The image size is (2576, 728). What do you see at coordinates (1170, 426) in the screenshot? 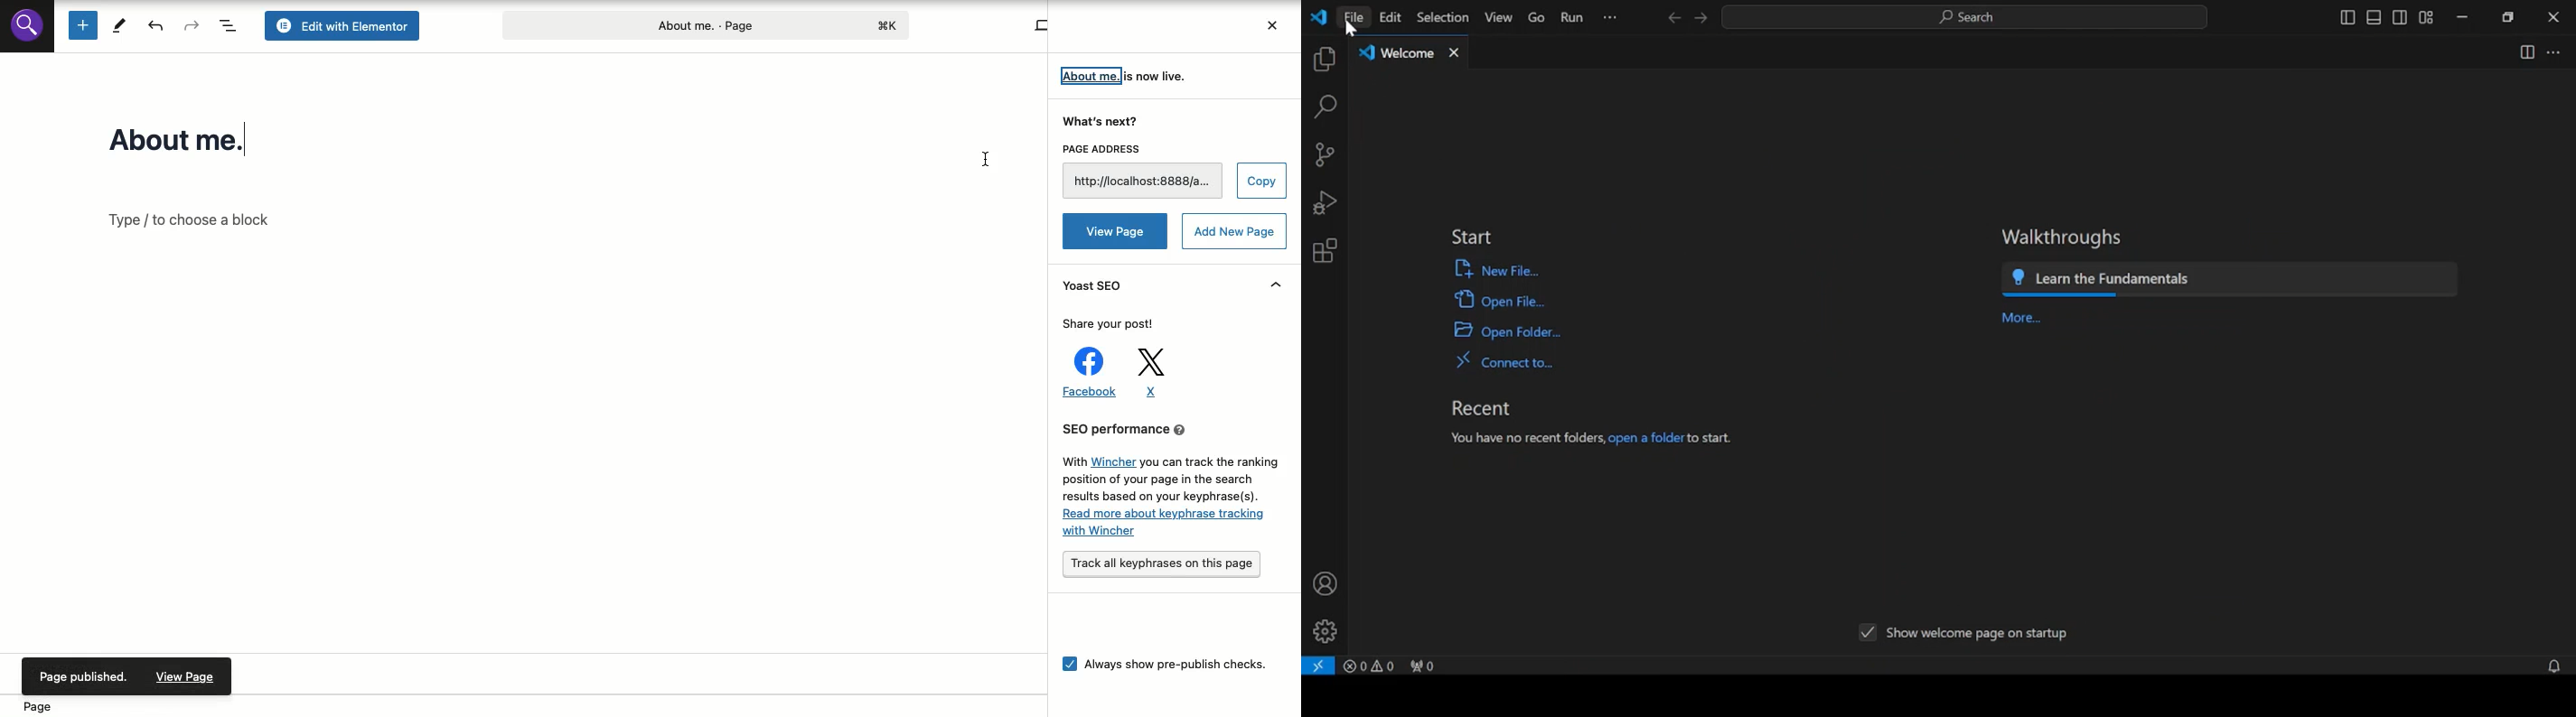
I see `SEO performance` at bounding box center [1170, 426].